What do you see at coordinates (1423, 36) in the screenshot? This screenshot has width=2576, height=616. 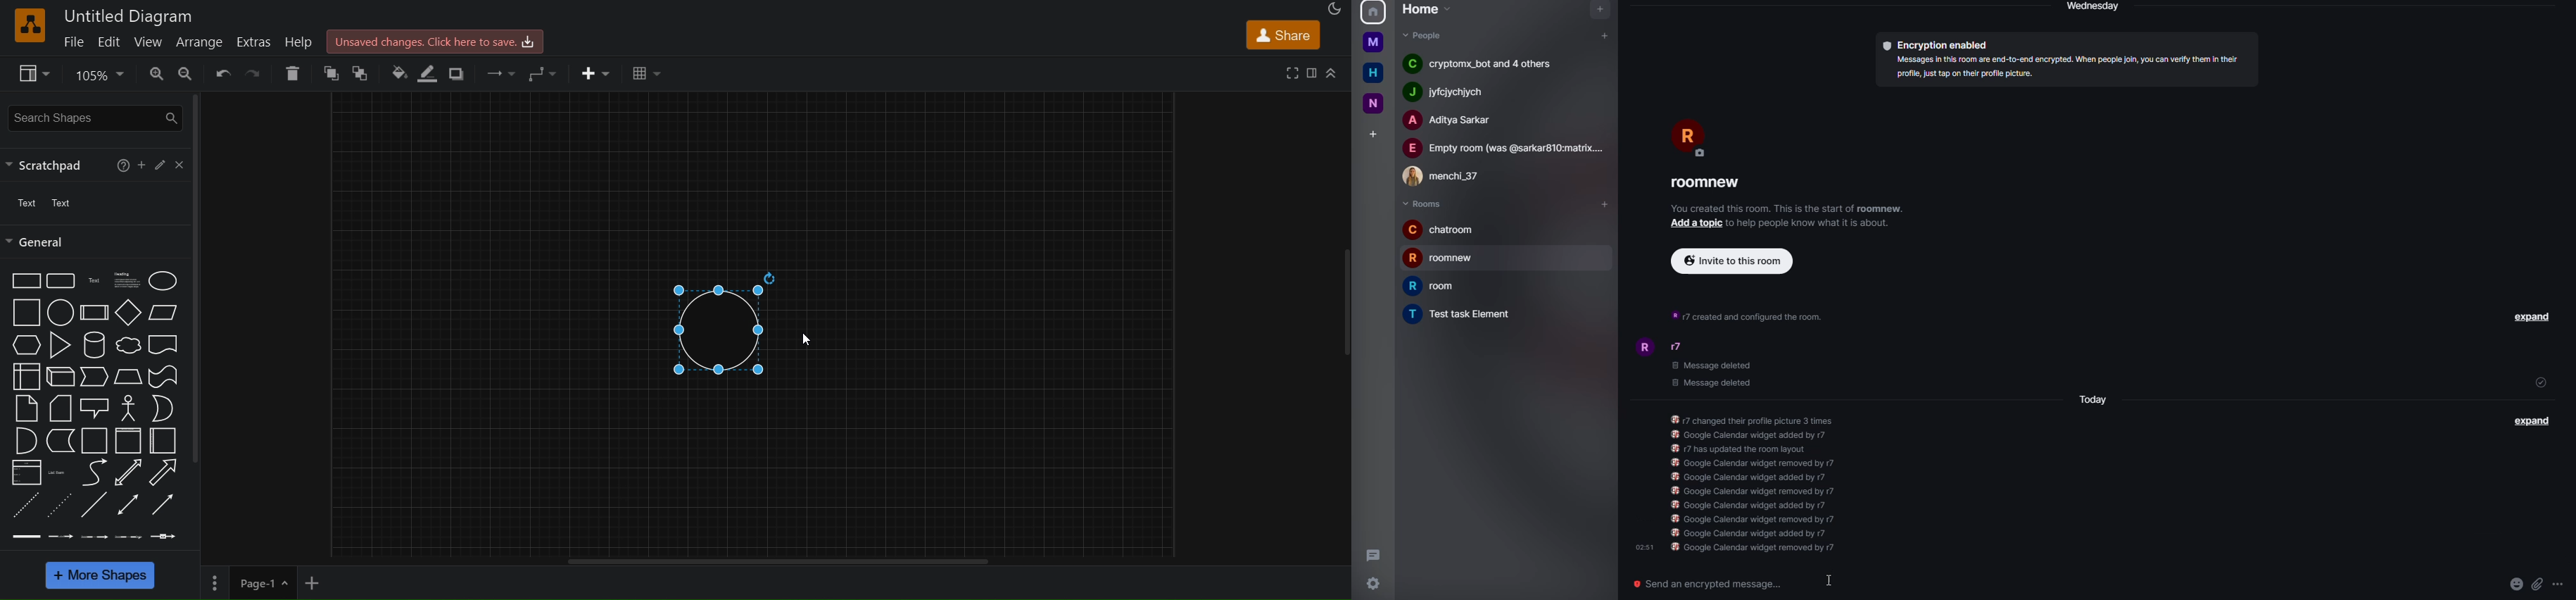 I see `people` at bounding box center [1423, 36].